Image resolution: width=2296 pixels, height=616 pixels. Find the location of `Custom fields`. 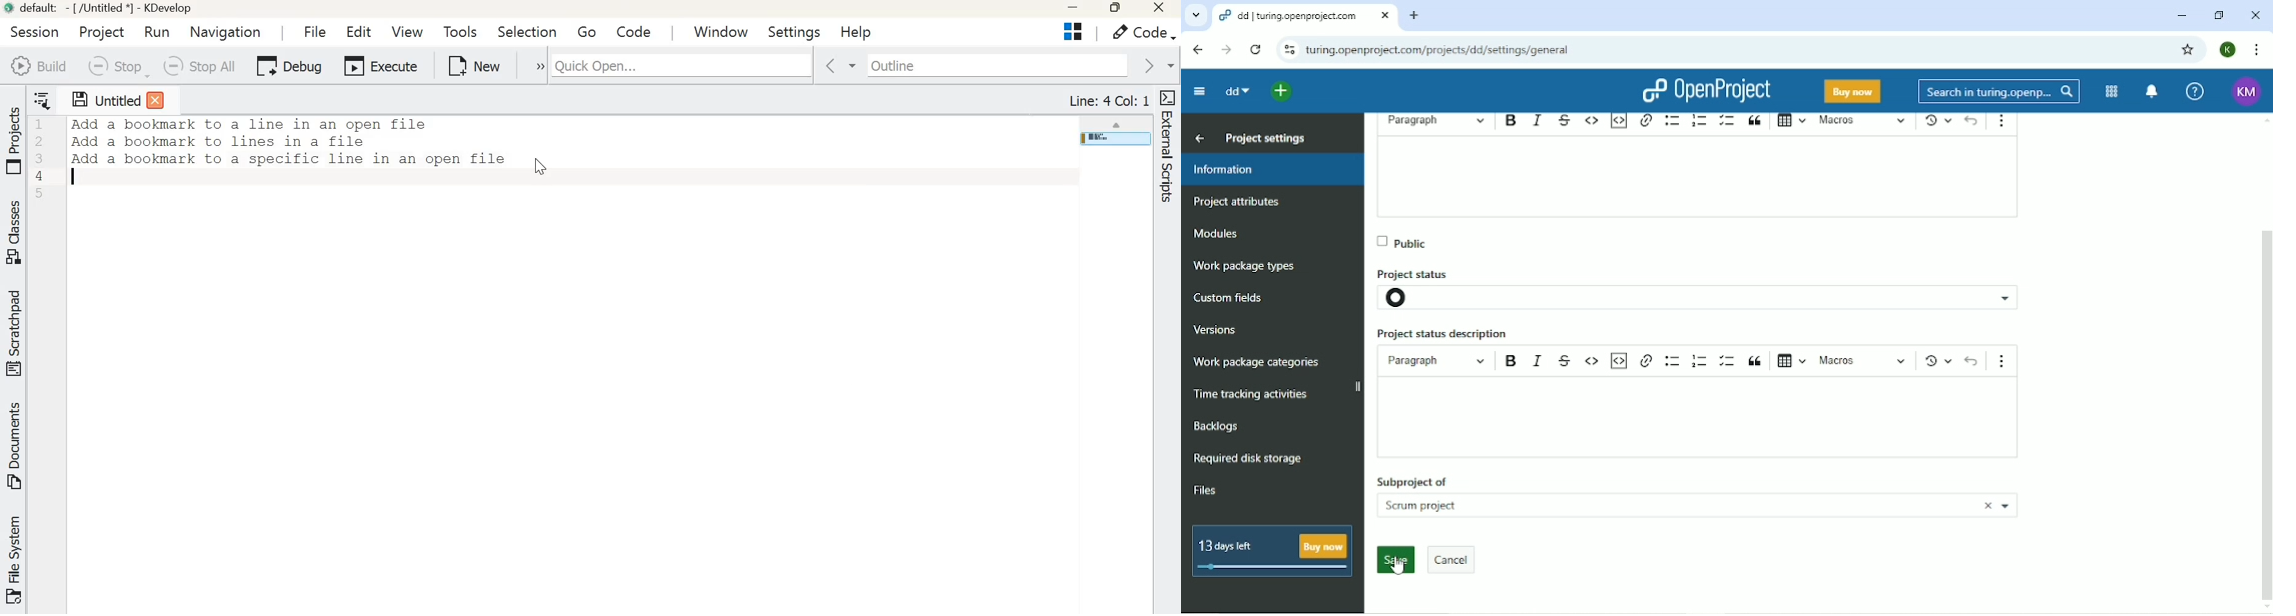

Custom fields is located at coordinates (1232, 299).